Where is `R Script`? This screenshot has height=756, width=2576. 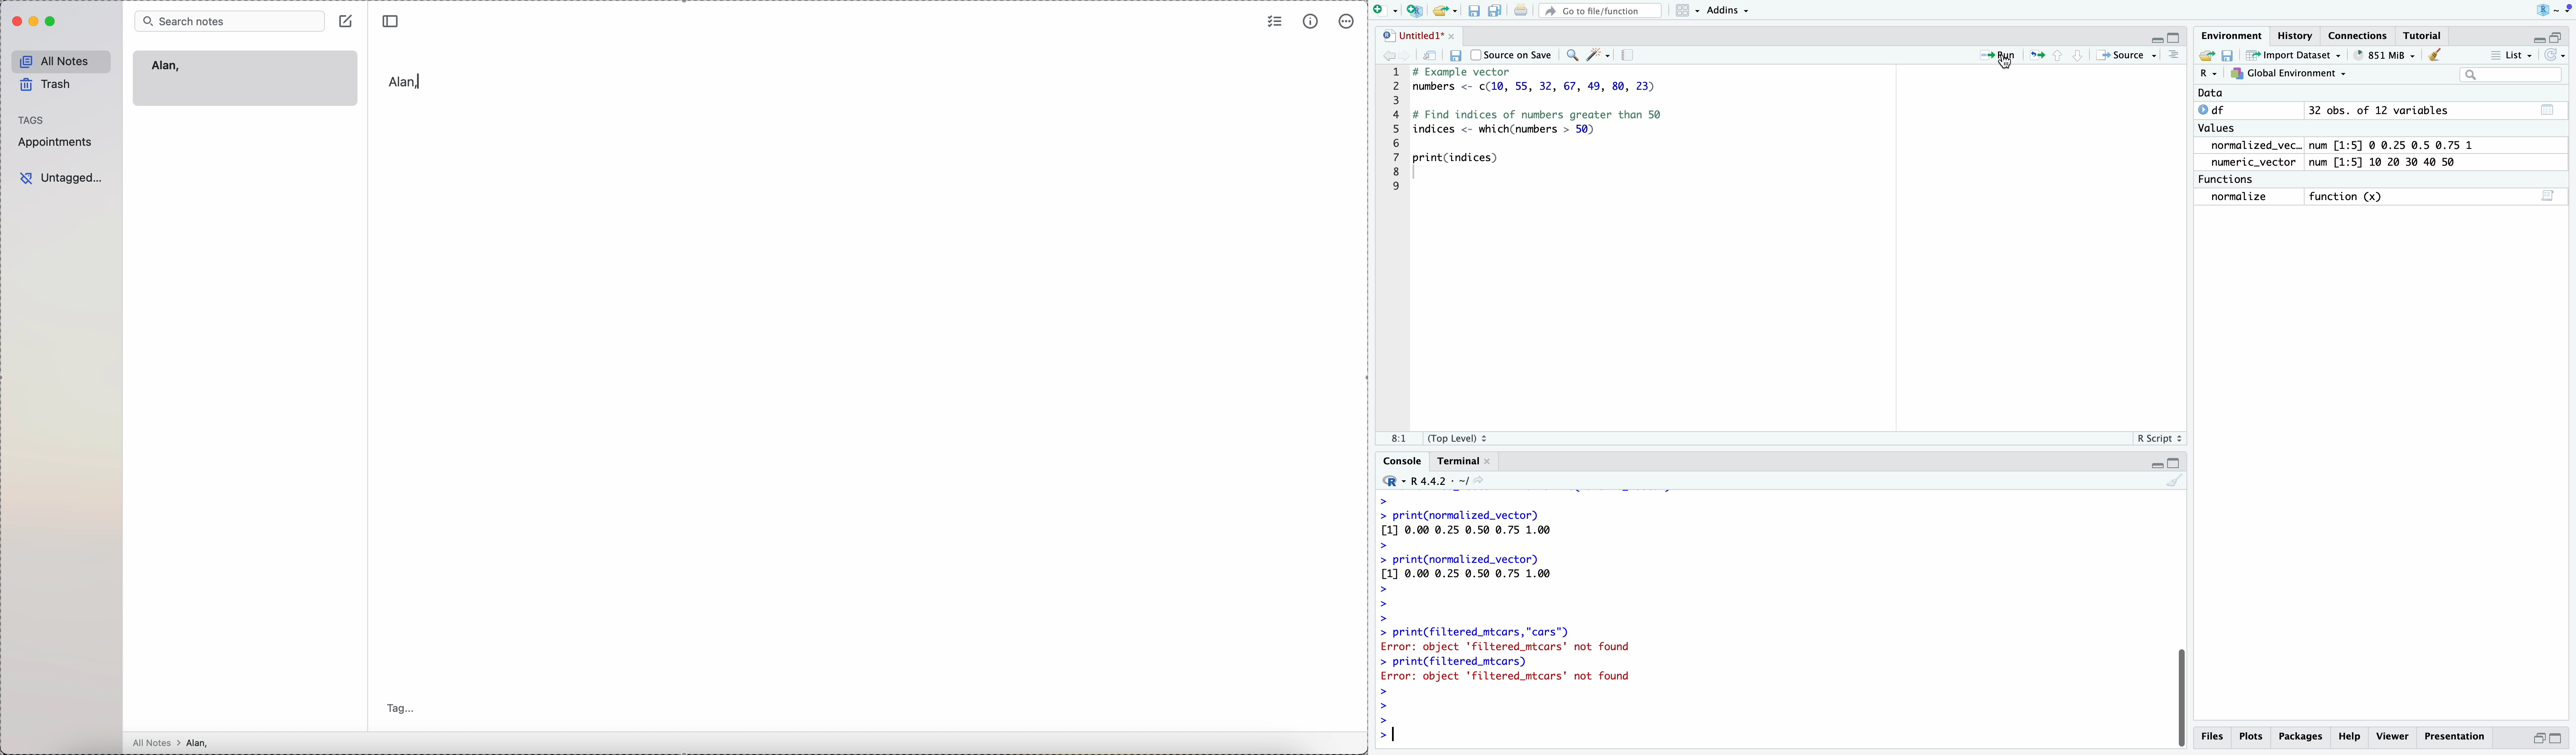 R Script is located at coordinates (2157, 438).